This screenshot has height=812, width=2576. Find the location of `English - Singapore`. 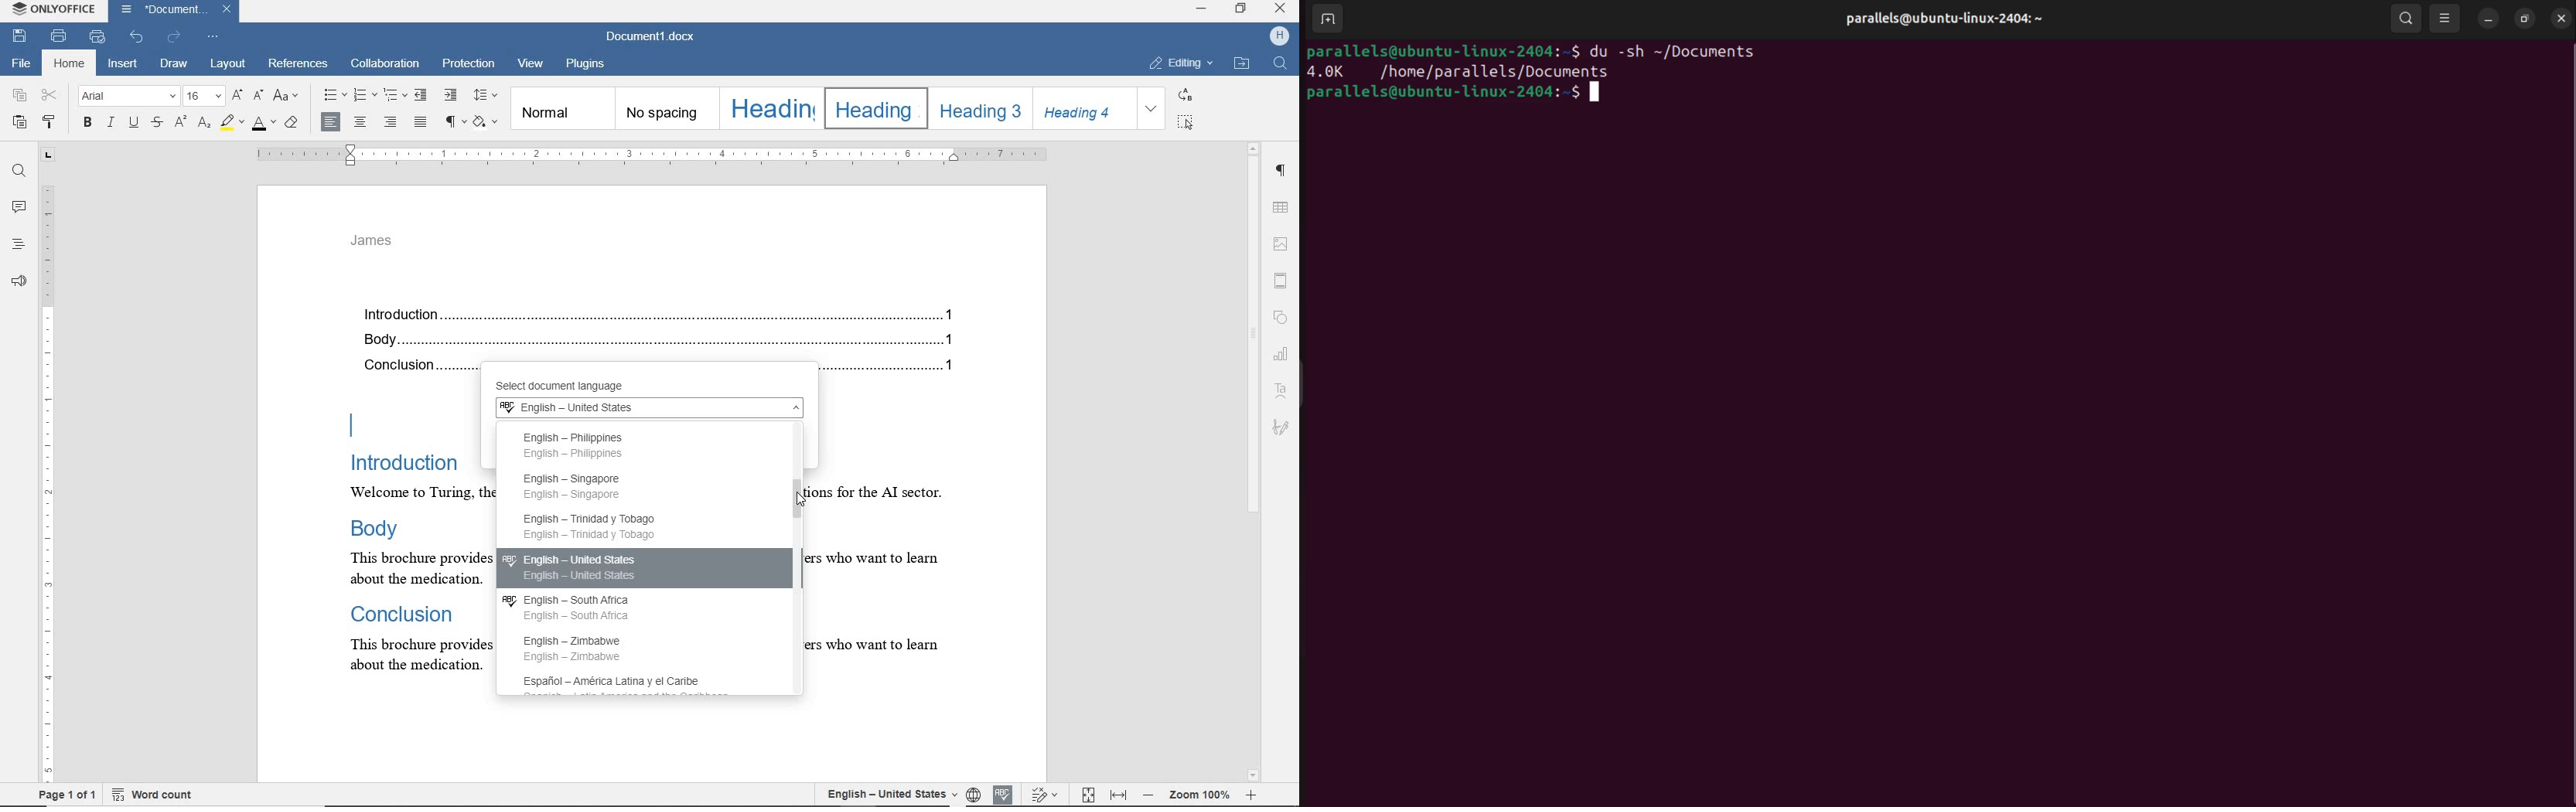

English - Singapore is located at coordinates (574, 485).